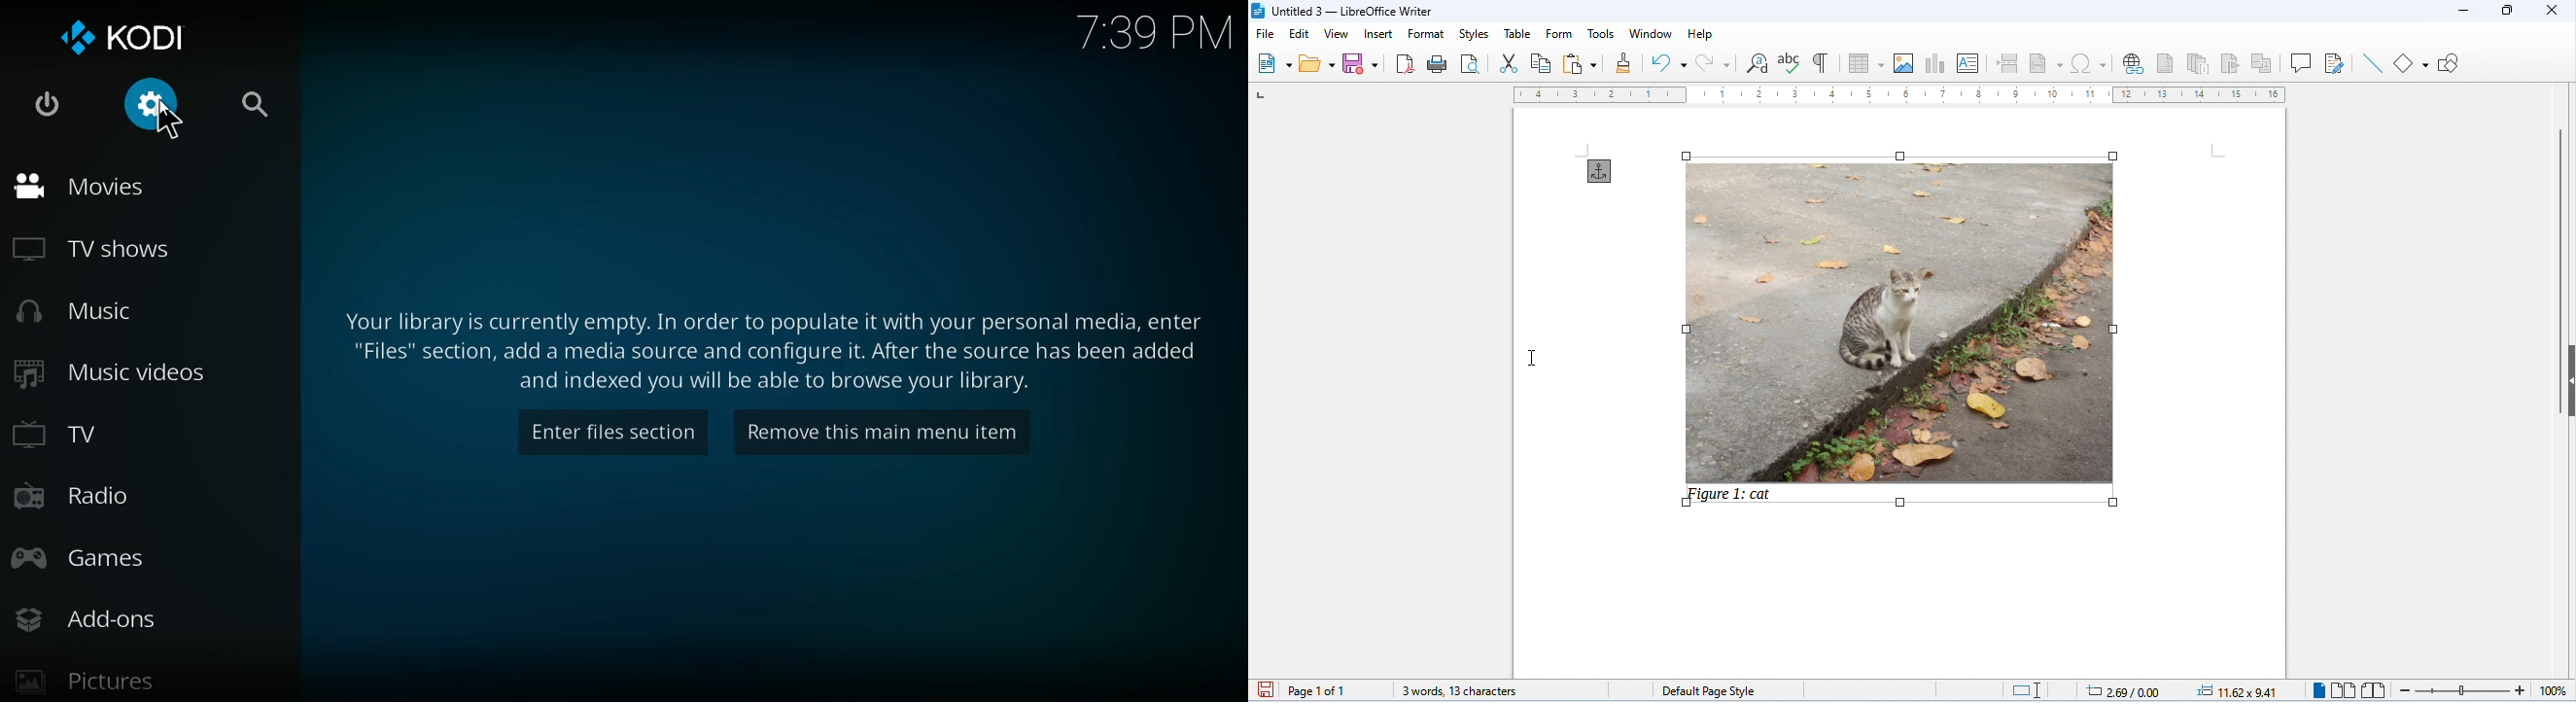 The width and height of the screenshot is (2576, 728). What do you see at coordinates (169, 121) in the screenshot?
I see `cursor` at bounding box center [169, 121].